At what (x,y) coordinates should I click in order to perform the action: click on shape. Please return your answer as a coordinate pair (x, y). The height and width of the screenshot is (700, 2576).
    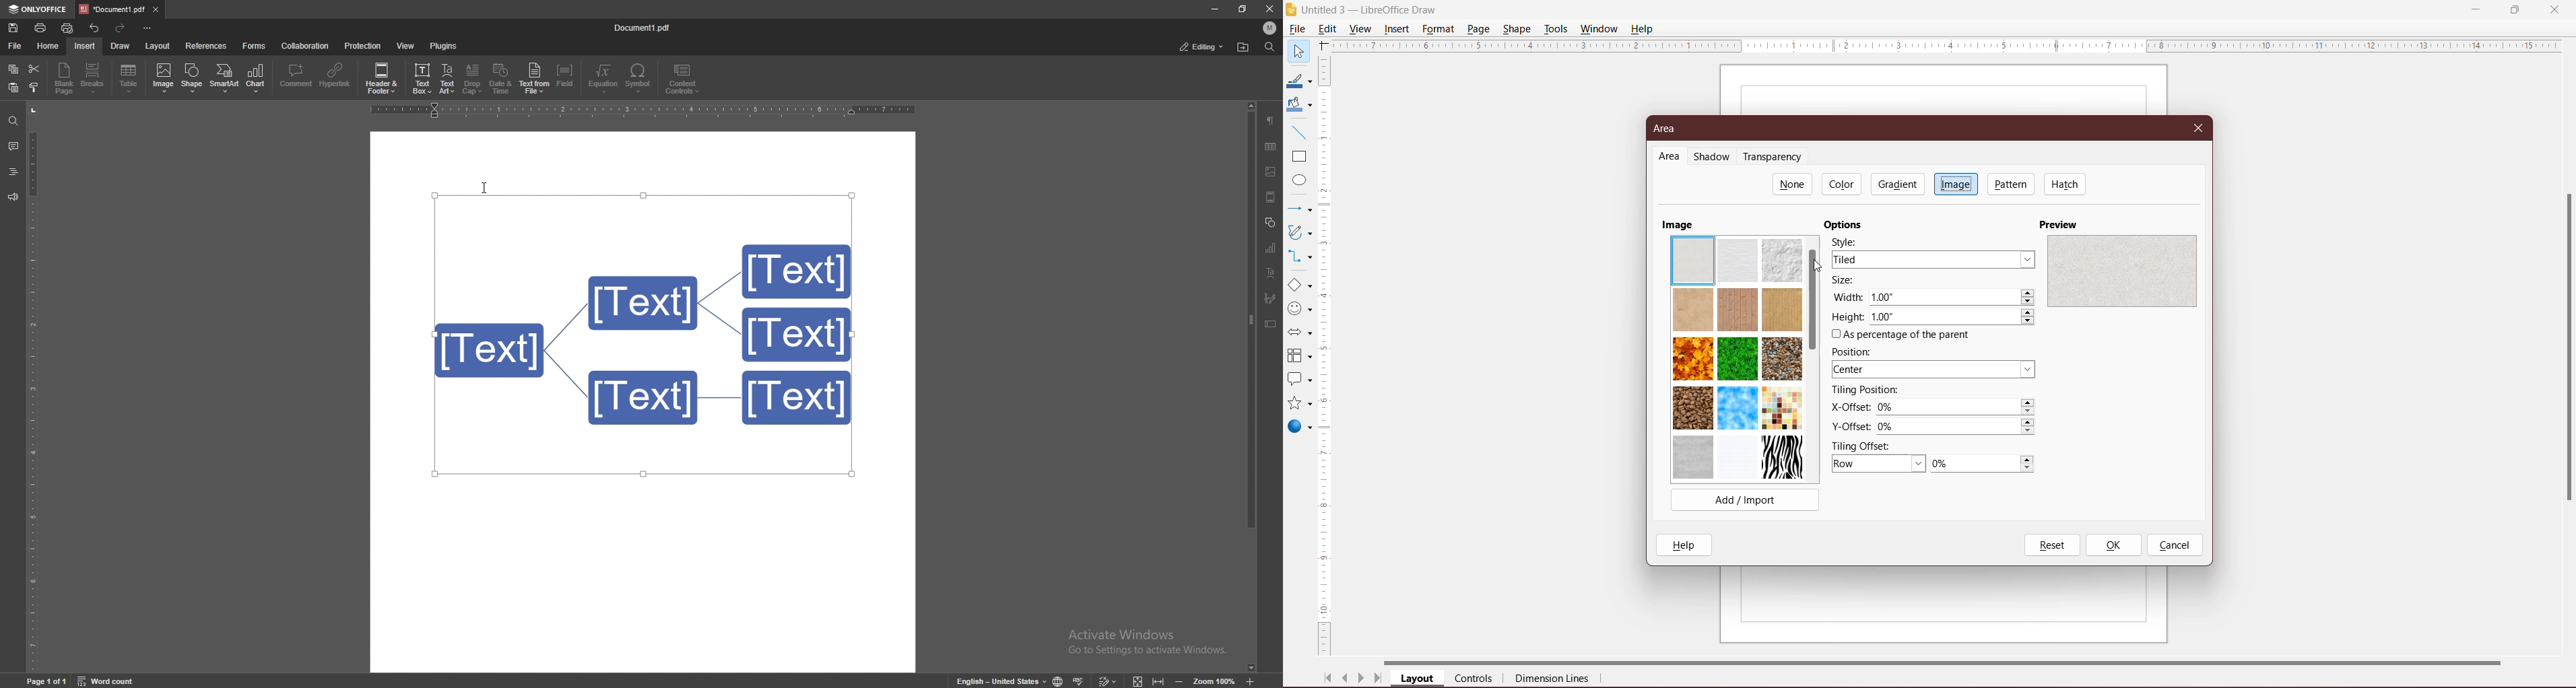
    Looking at the image, I should click on (193, 77).